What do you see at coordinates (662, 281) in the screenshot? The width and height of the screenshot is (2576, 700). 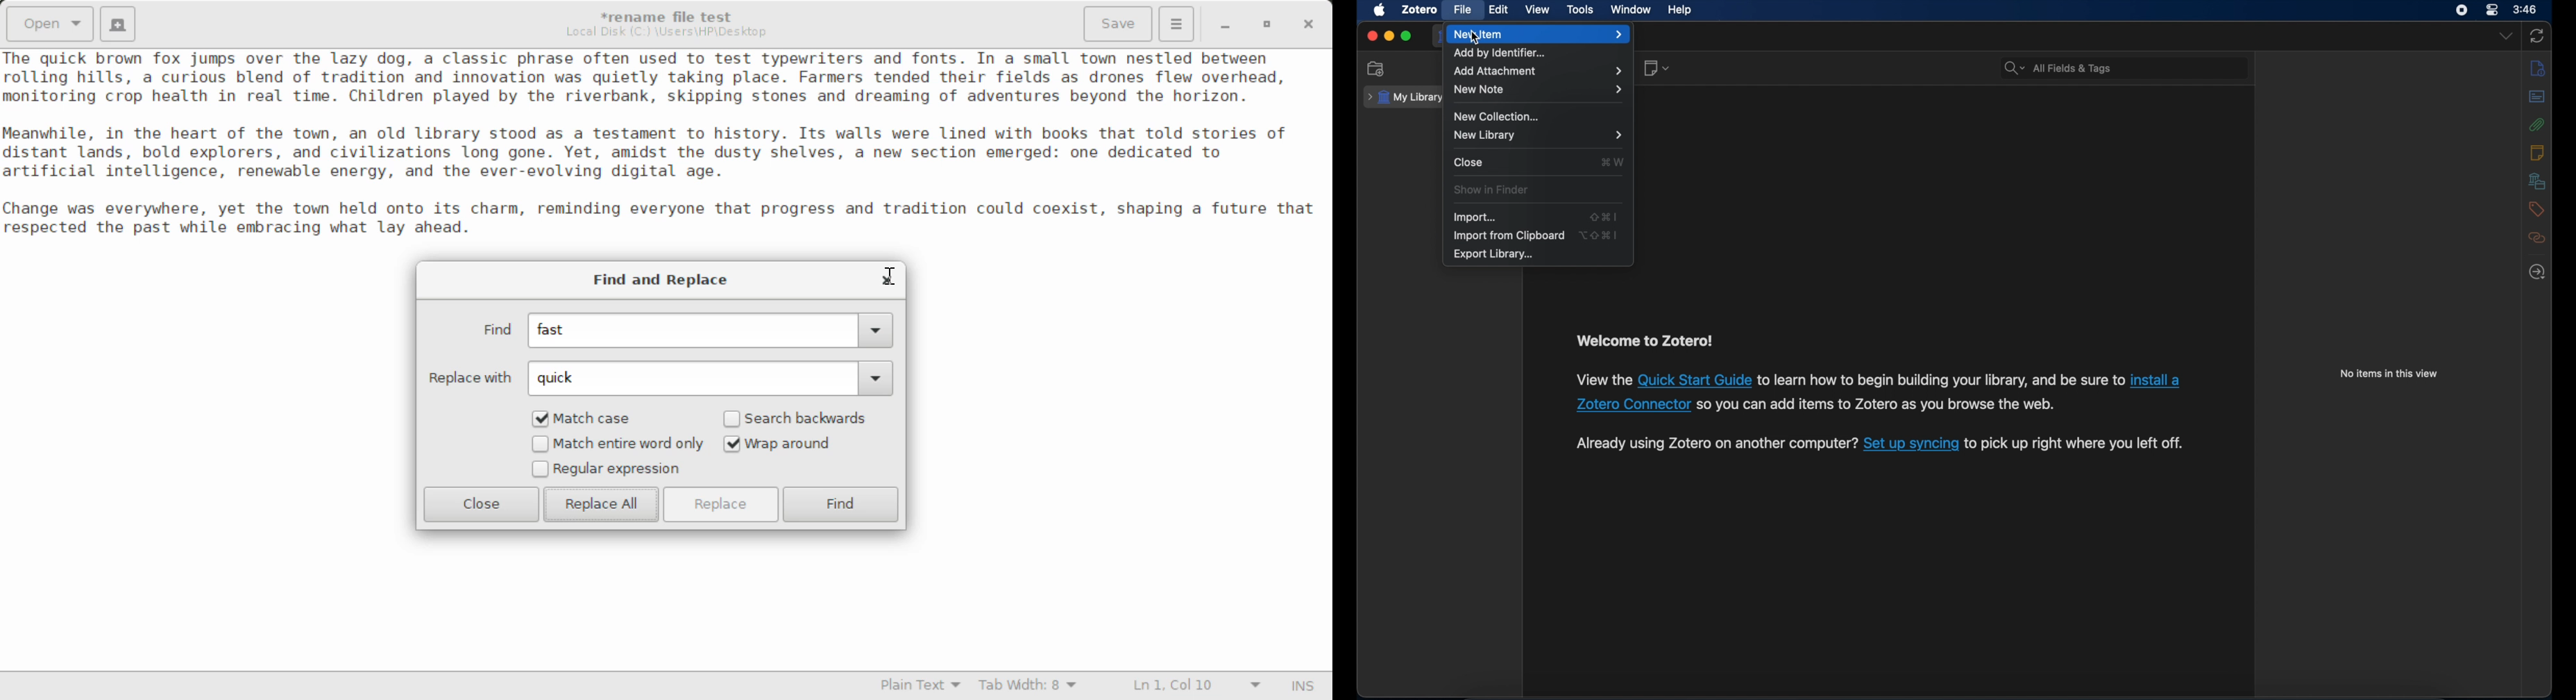 I see `Find and Replace Window Heading` at bounding box center [662, 281].